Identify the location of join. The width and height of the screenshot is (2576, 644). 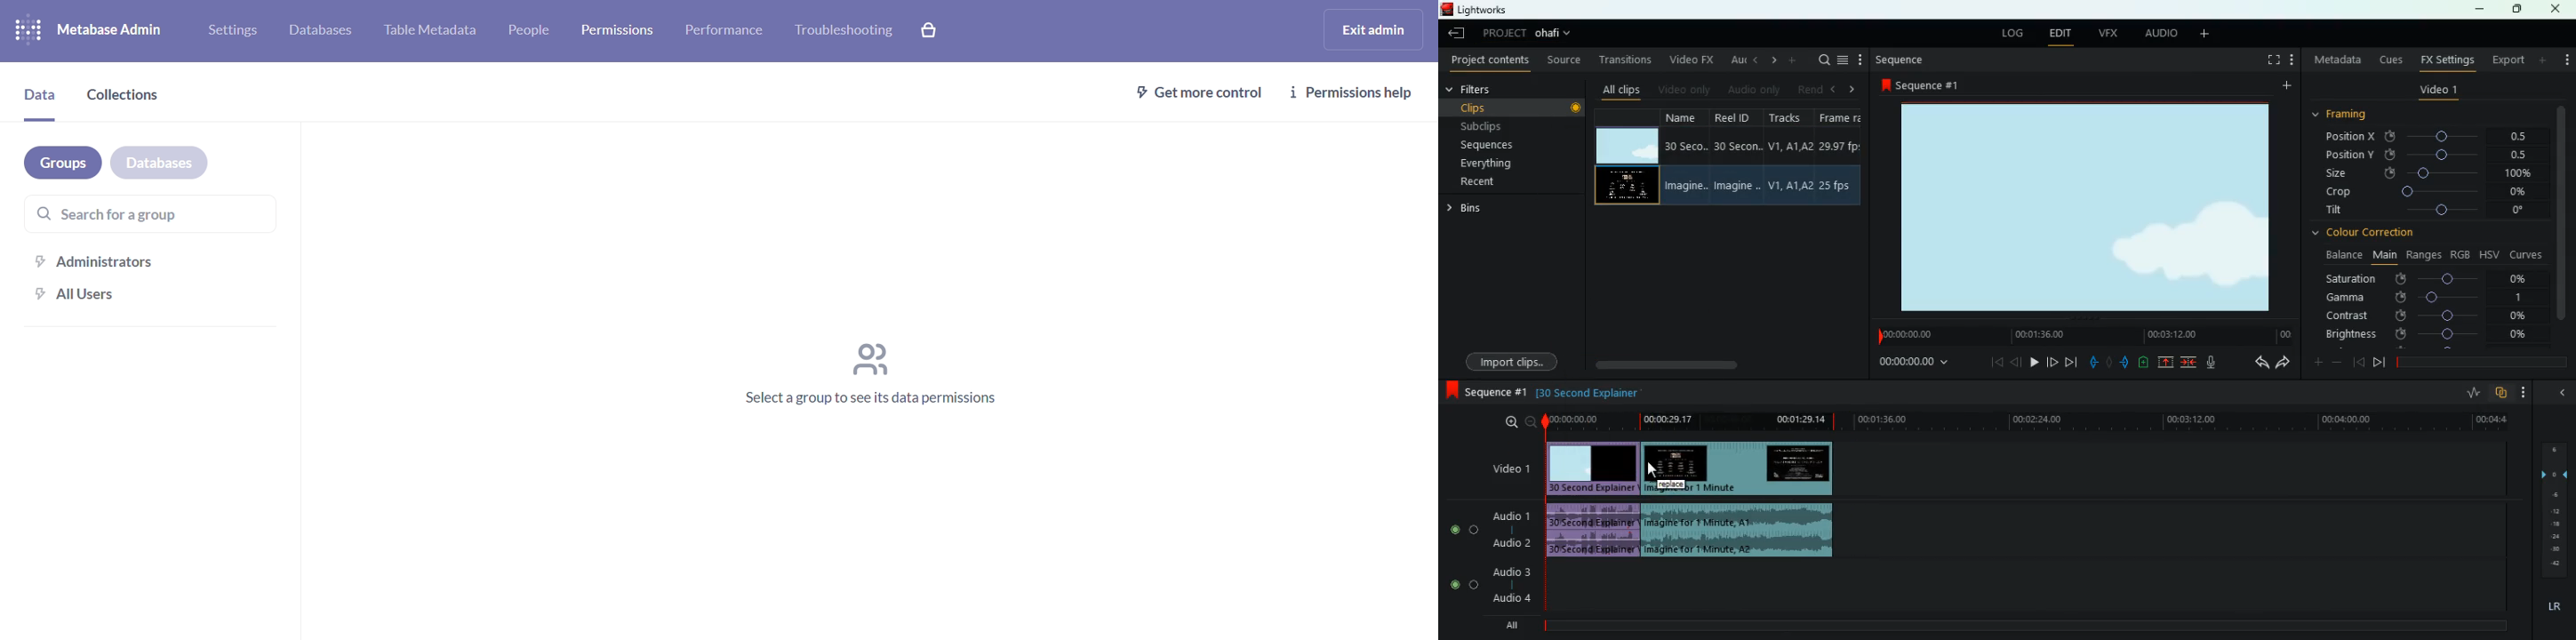
(2188, 363).